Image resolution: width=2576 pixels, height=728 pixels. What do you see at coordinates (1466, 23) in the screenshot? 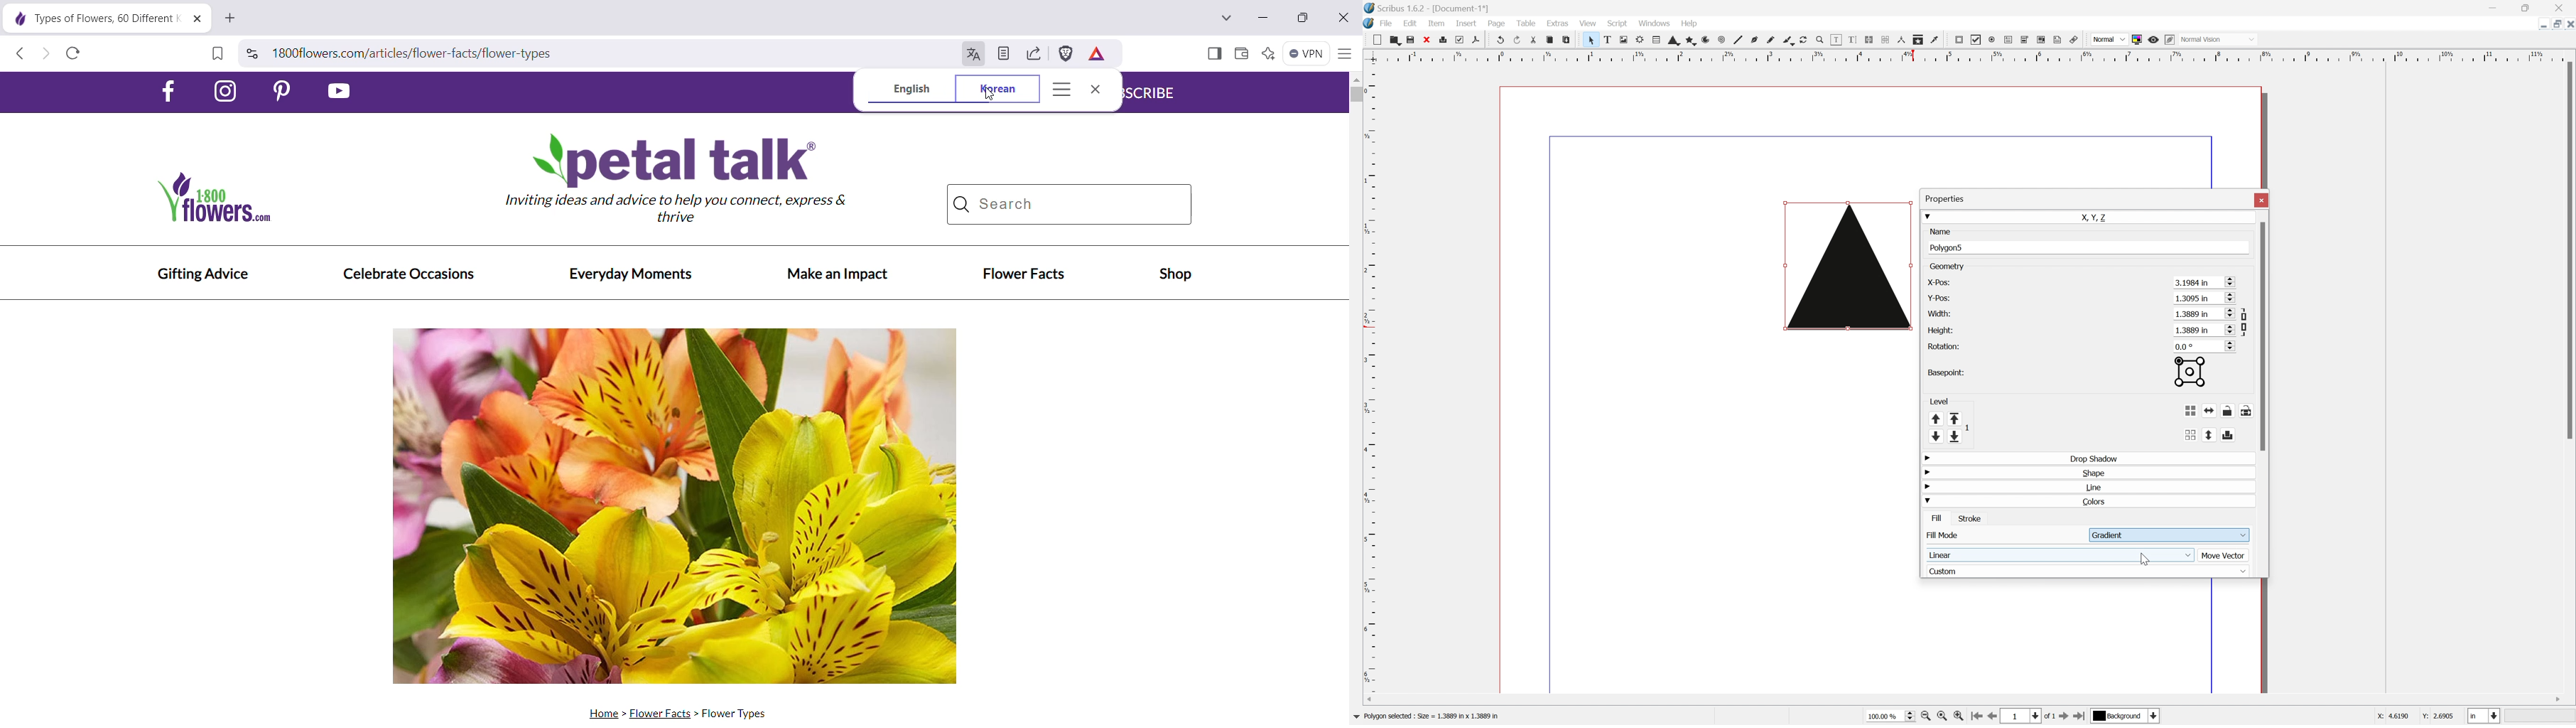
I see `Insert` at bounding box center [1466, 23].